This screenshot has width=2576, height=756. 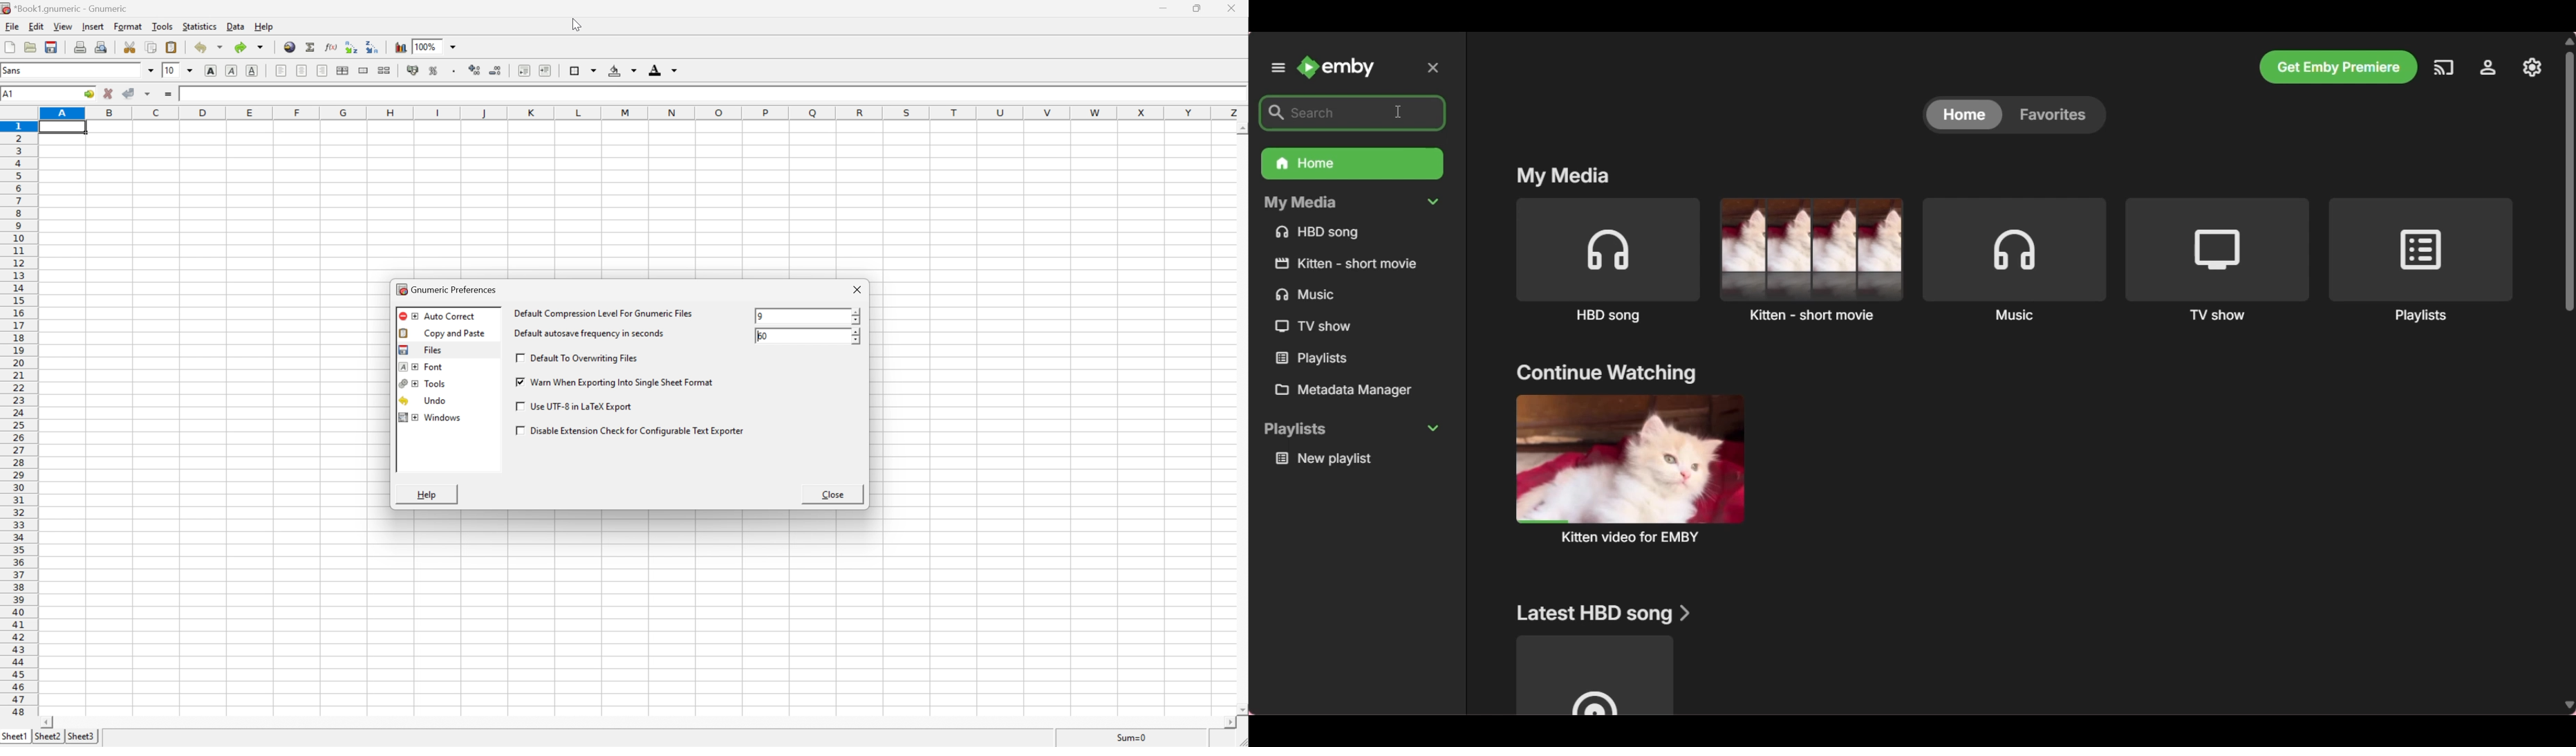 I want to click on copy, so click(x=150, y=46).